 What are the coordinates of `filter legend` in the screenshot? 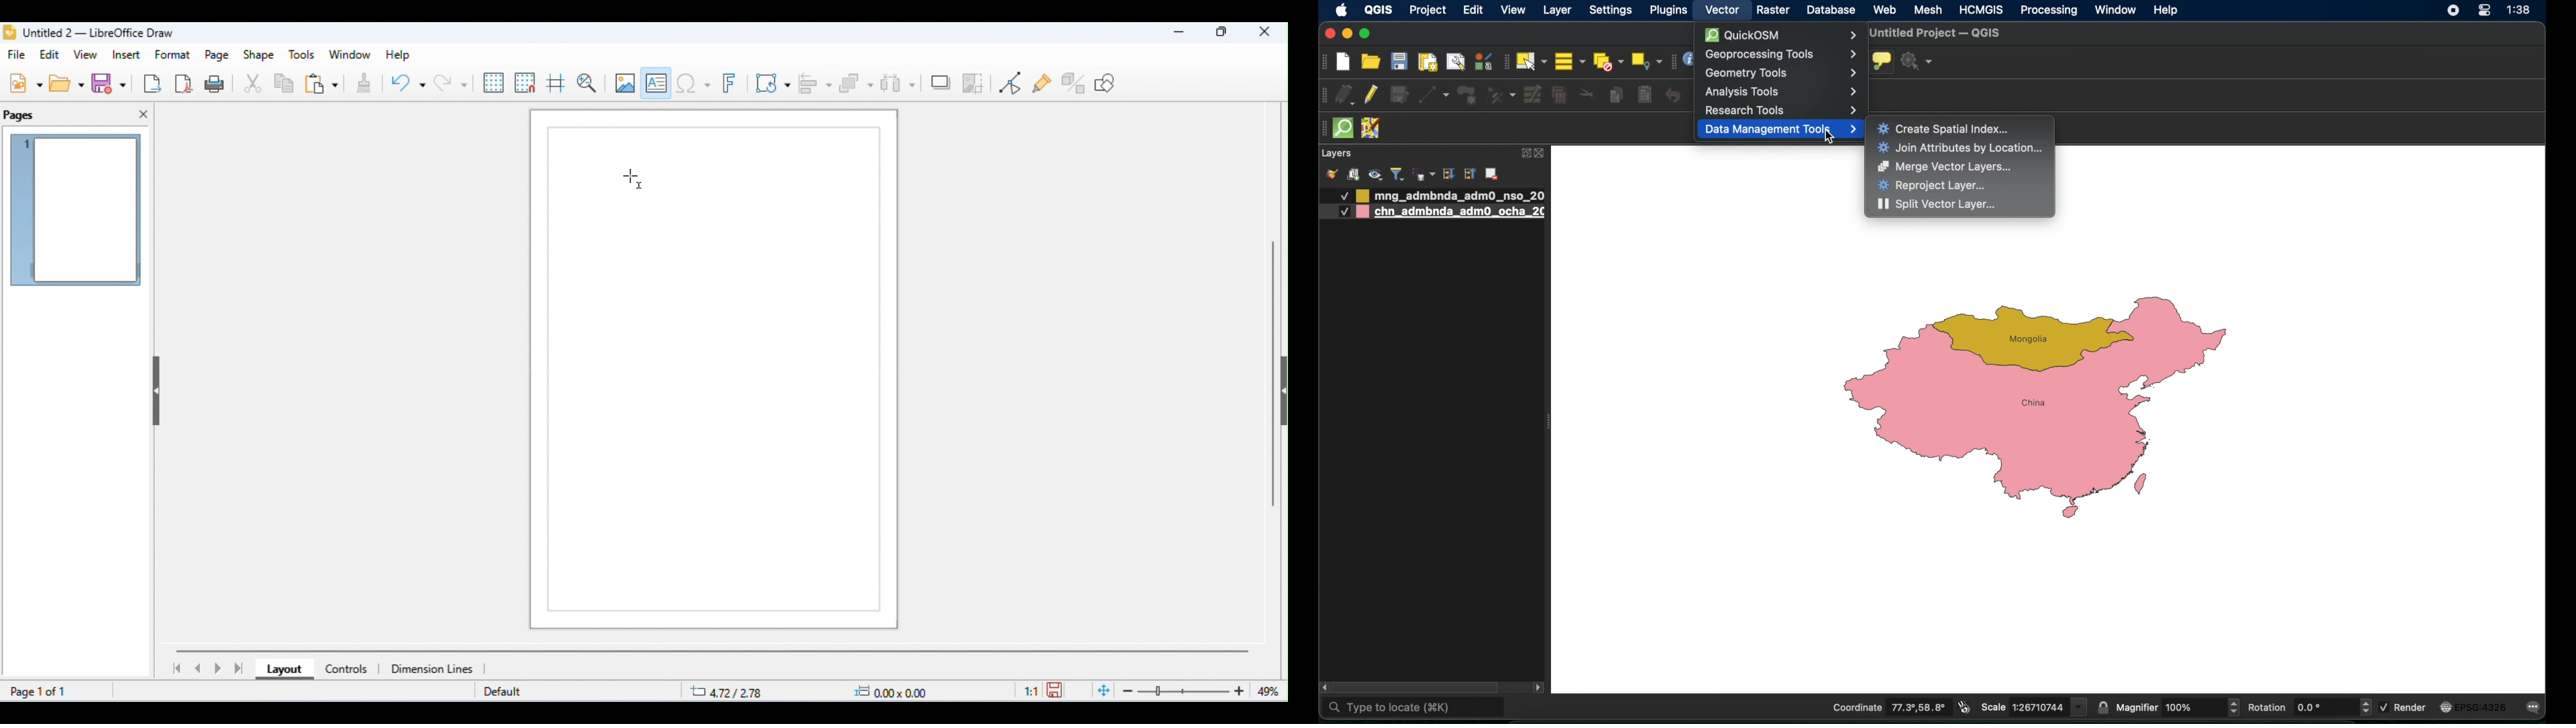 It's located at (1397, 174).